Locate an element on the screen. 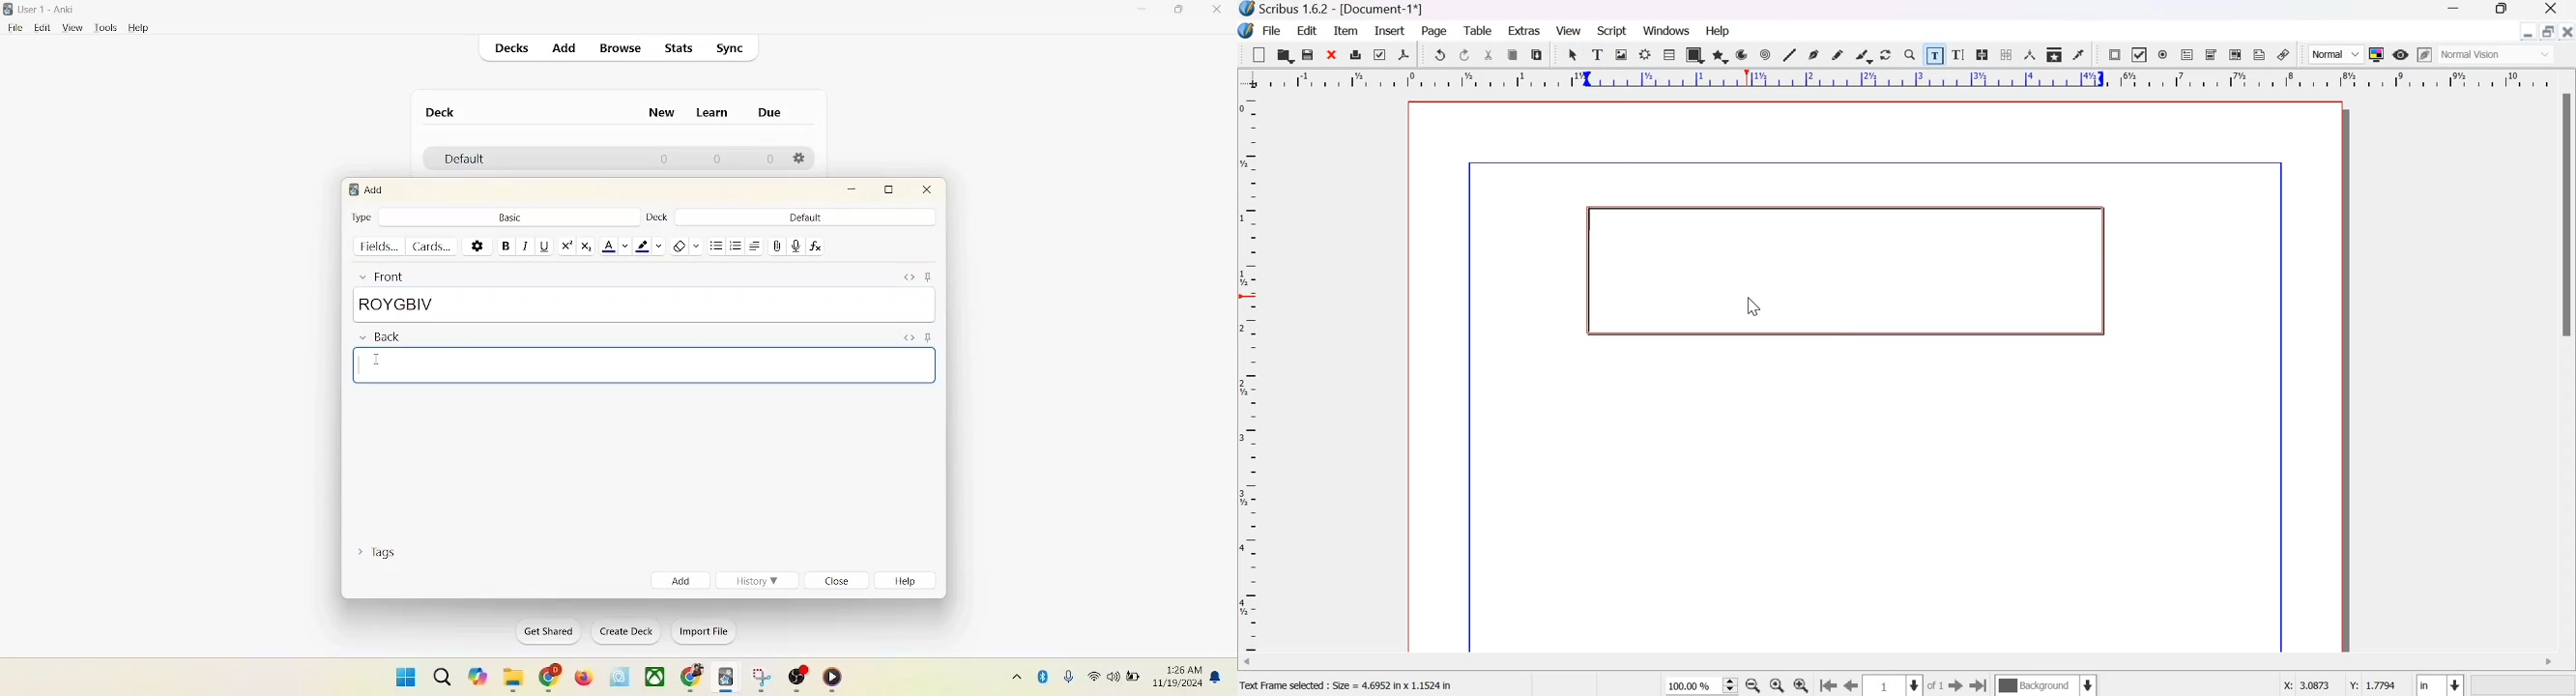 This screenshot has width=2576, height=700. Eye dropper is located at coordinates (2078, 54).